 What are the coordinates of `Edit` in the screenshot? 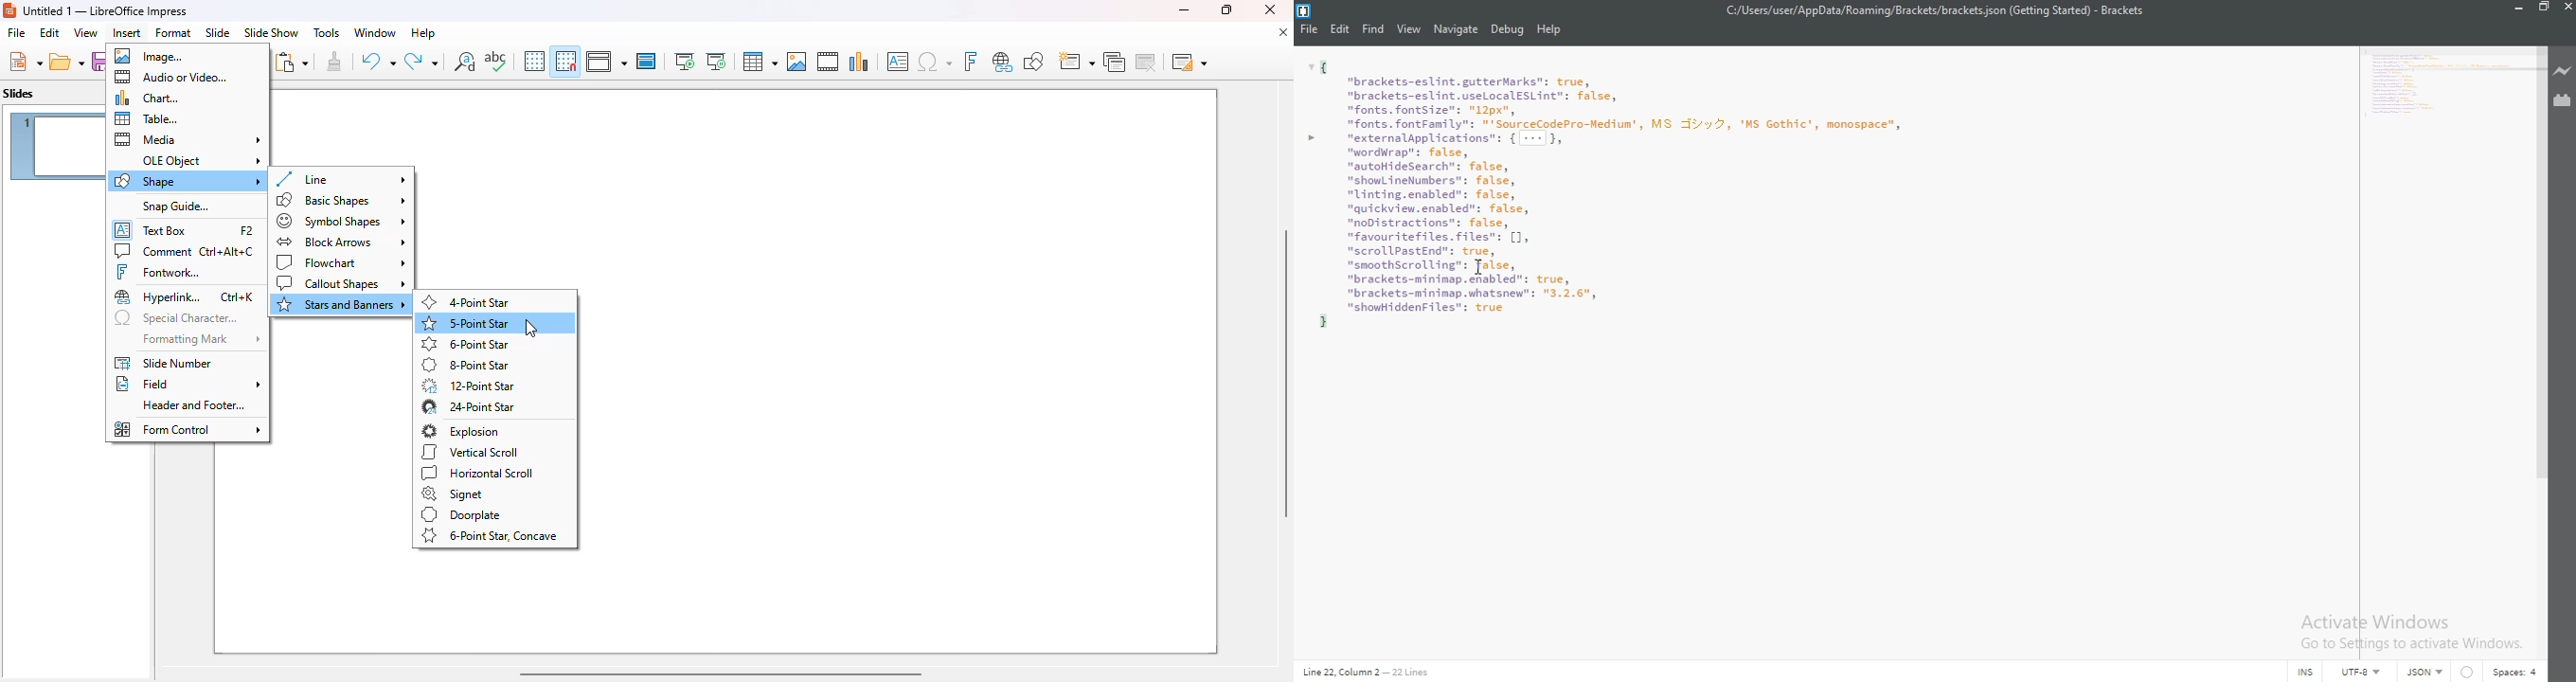 It's located at (1340, 30).